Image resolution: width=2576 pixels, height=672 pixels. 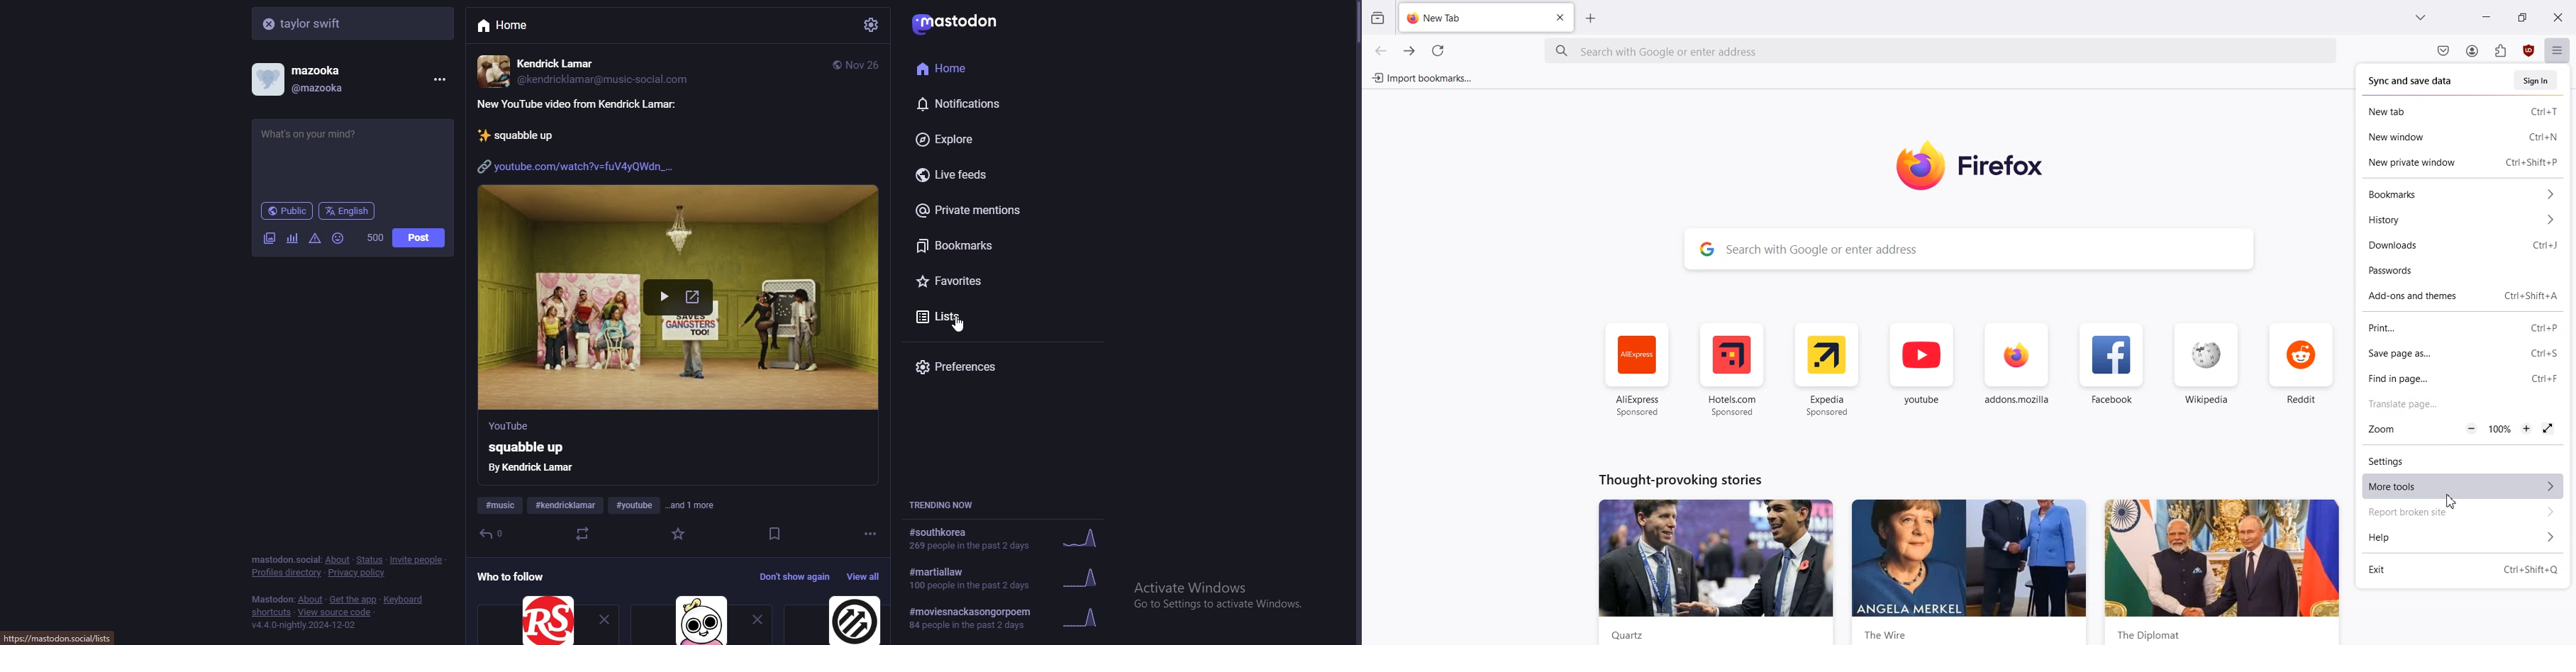 What do you see at coordinates (2396, 429) in the screenshot?
I see `Zoom` at bounding box center [2396, 429].